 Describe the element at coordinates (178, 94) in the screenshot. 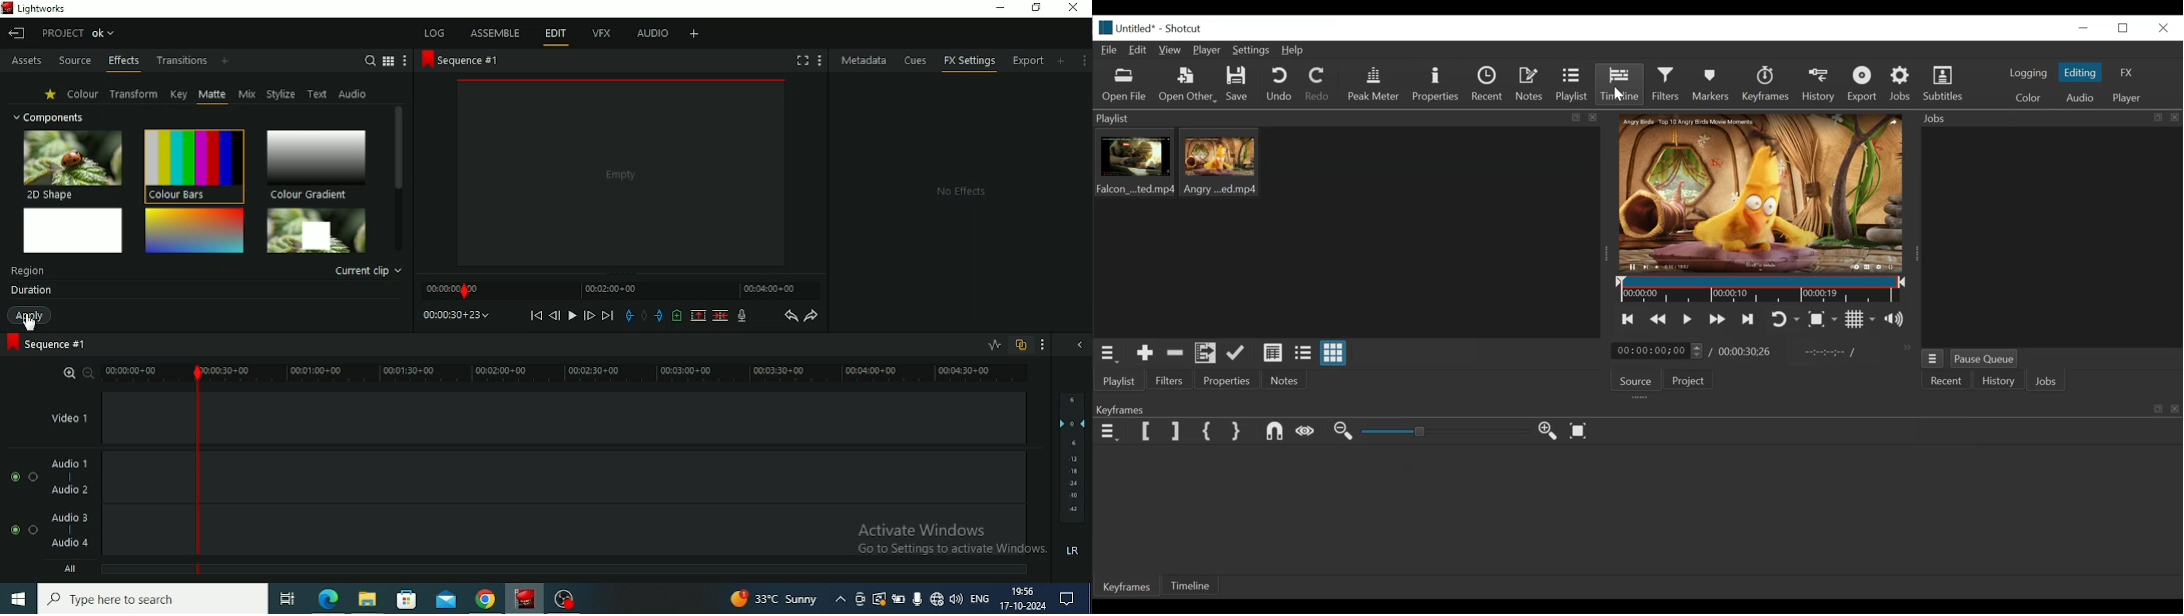

I see `Key` at that location.